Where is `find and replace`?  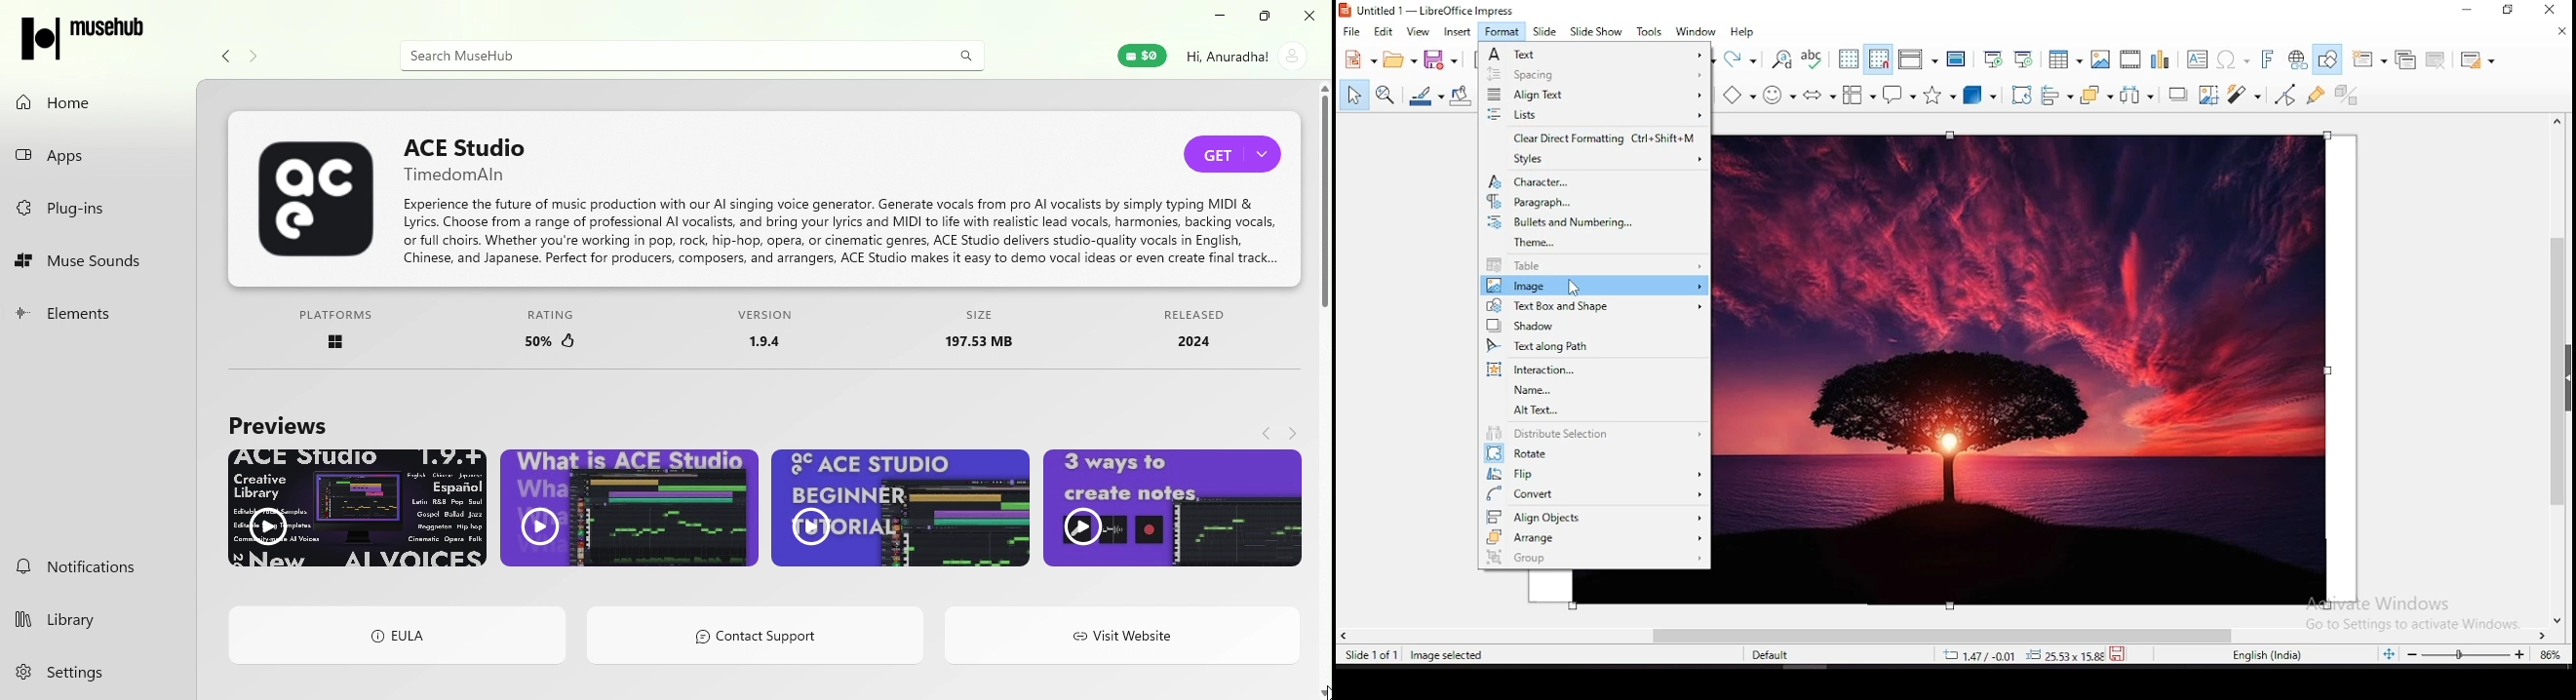 find and replace is located at coordinates (1783, 60).